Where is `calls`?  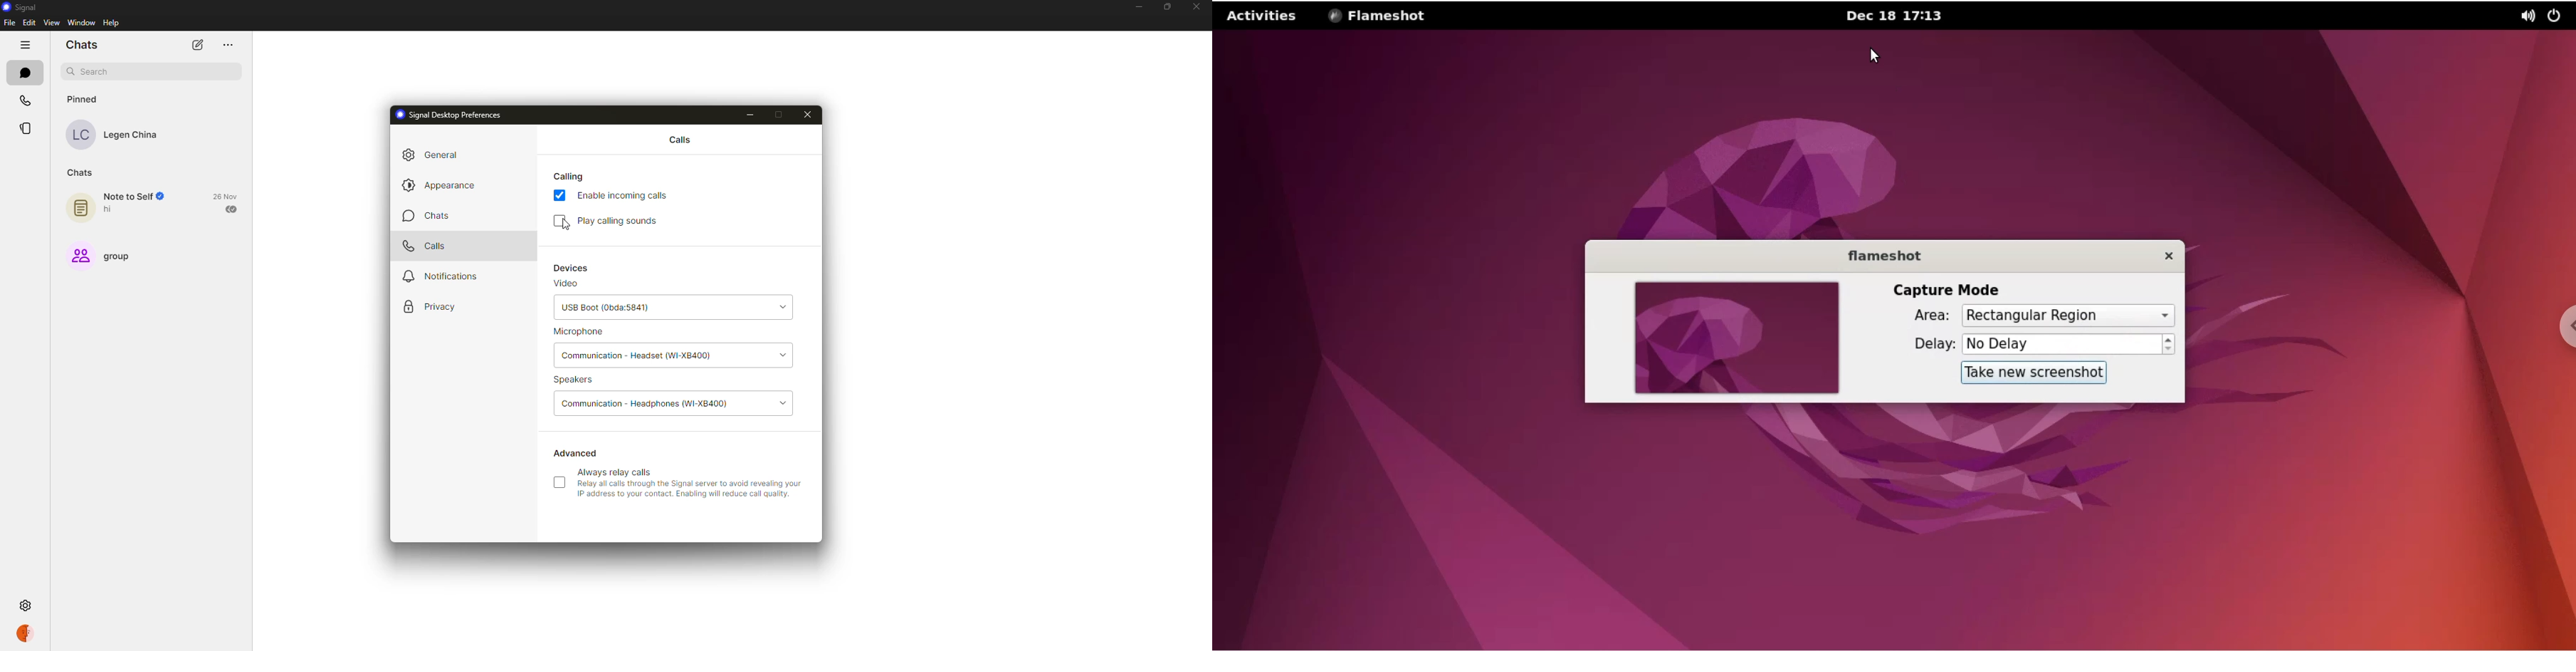 calls is located at coordinates (27, 100).